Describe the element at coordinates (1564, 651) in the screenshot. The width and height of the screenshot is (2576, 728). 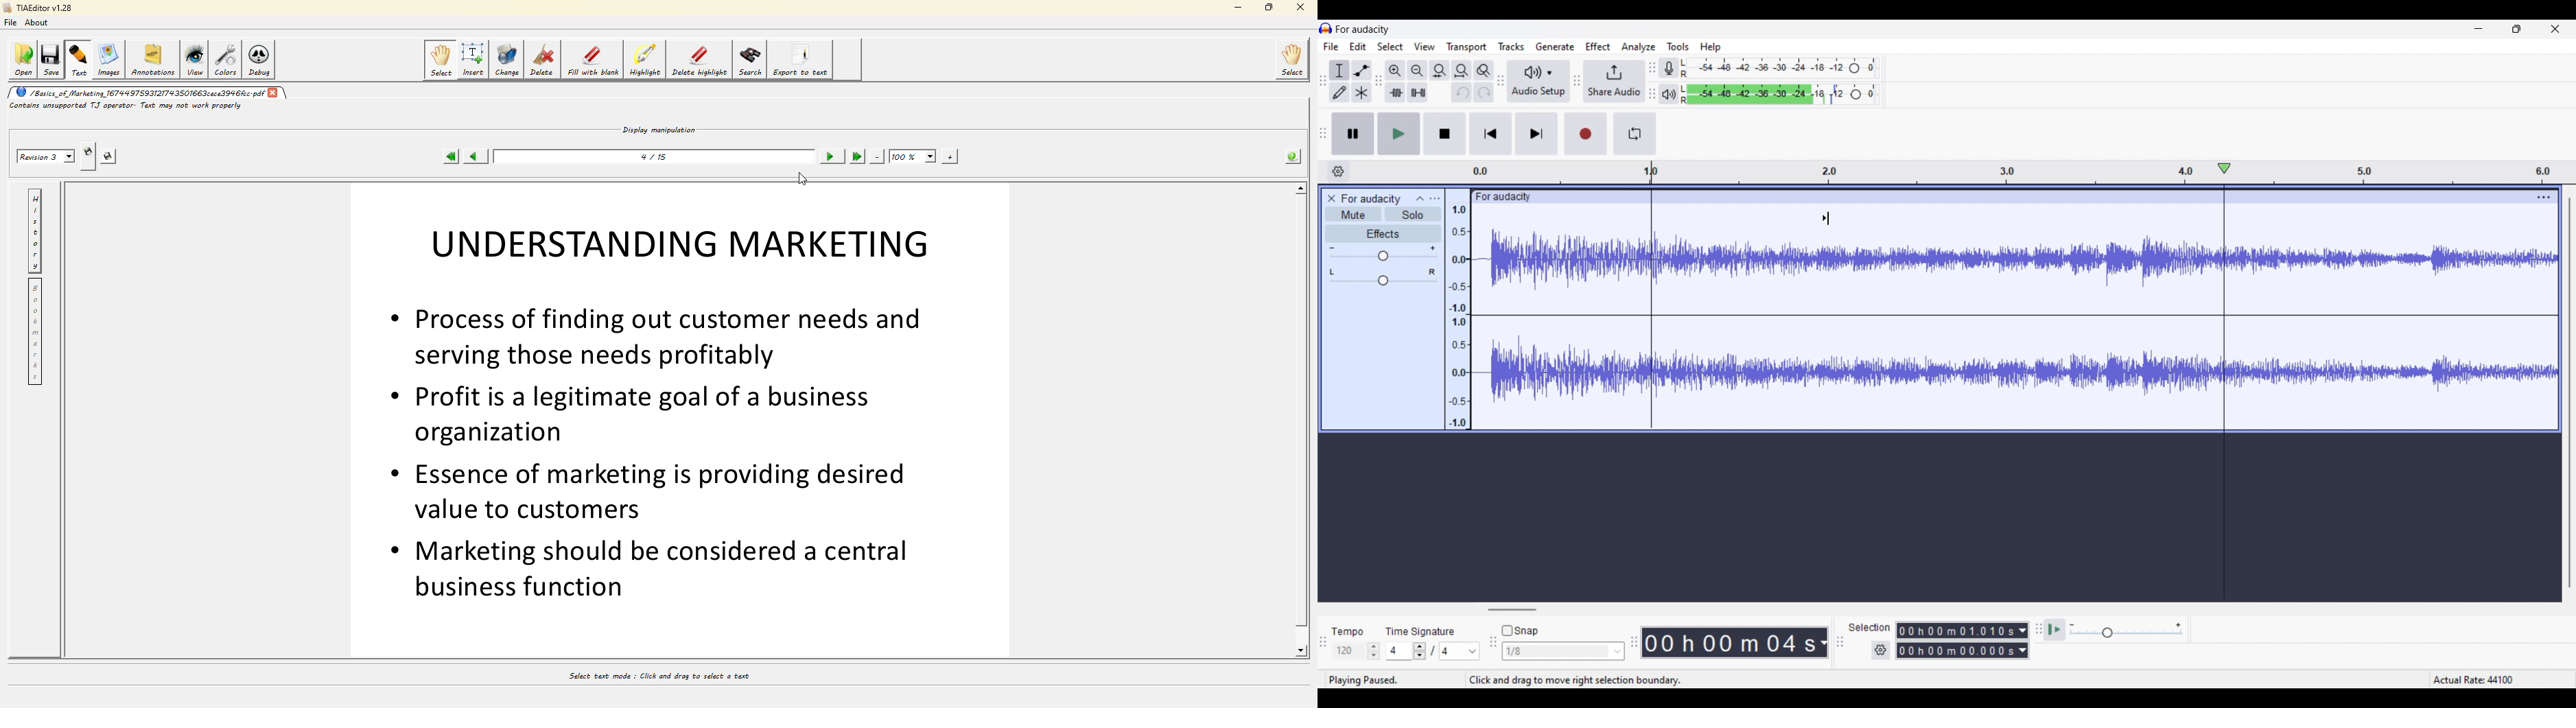
I see `Snap options` at that location.